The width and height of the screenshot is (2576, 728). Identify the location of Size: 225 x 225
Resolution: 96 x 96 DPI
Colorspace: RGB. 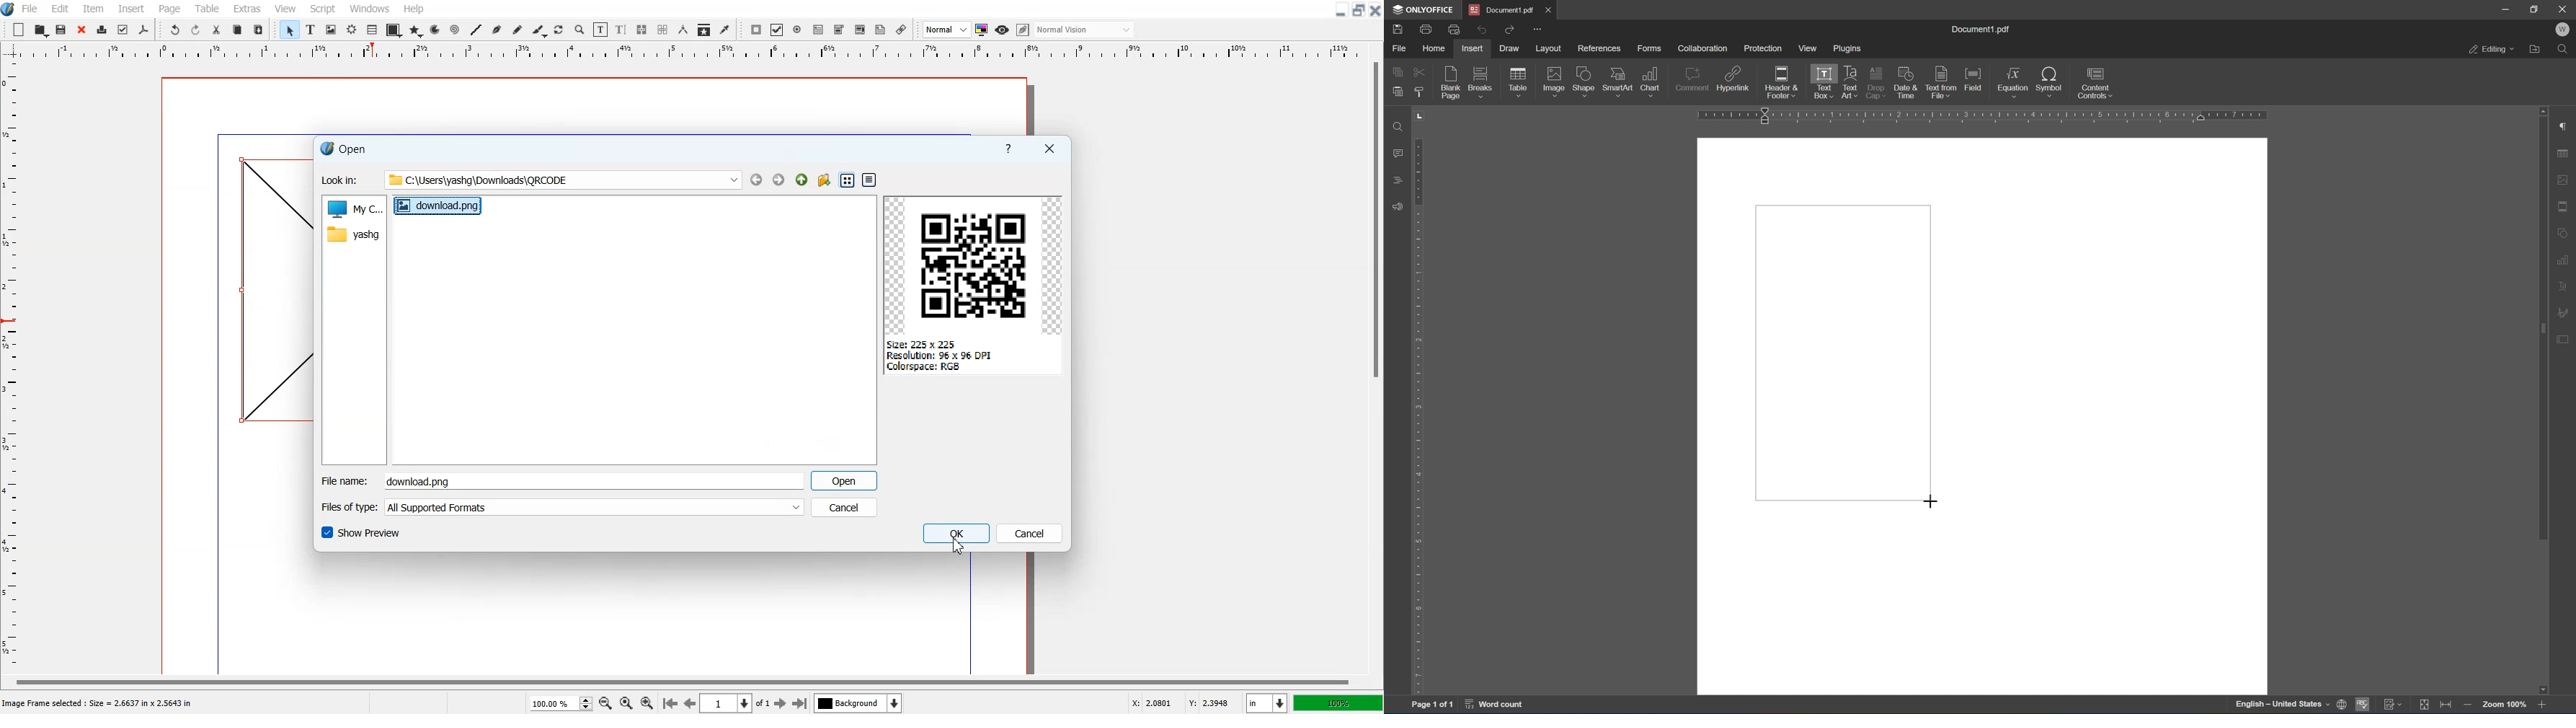
(947, 356).